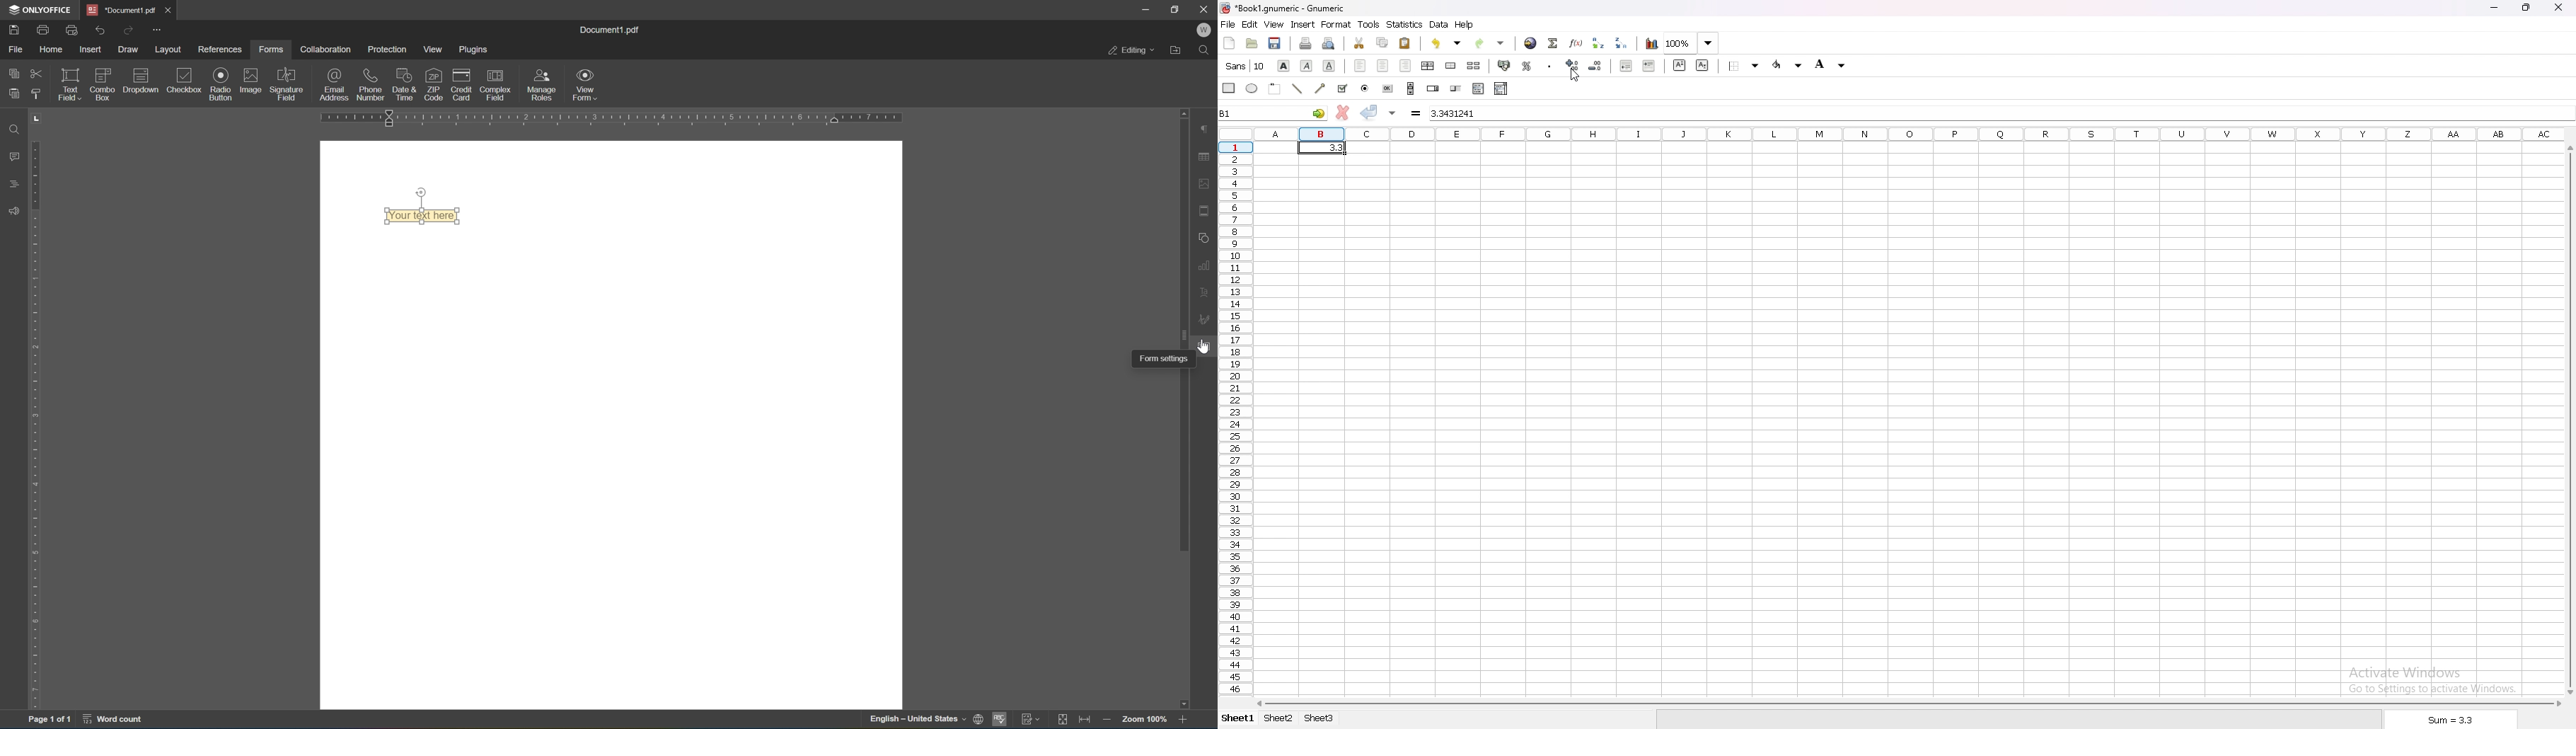 This screenshot has width=2576, height=756. Describe the element at coordinates (1393, 113) in the screenshot. I see `accept changes in multiple cells` at that location.